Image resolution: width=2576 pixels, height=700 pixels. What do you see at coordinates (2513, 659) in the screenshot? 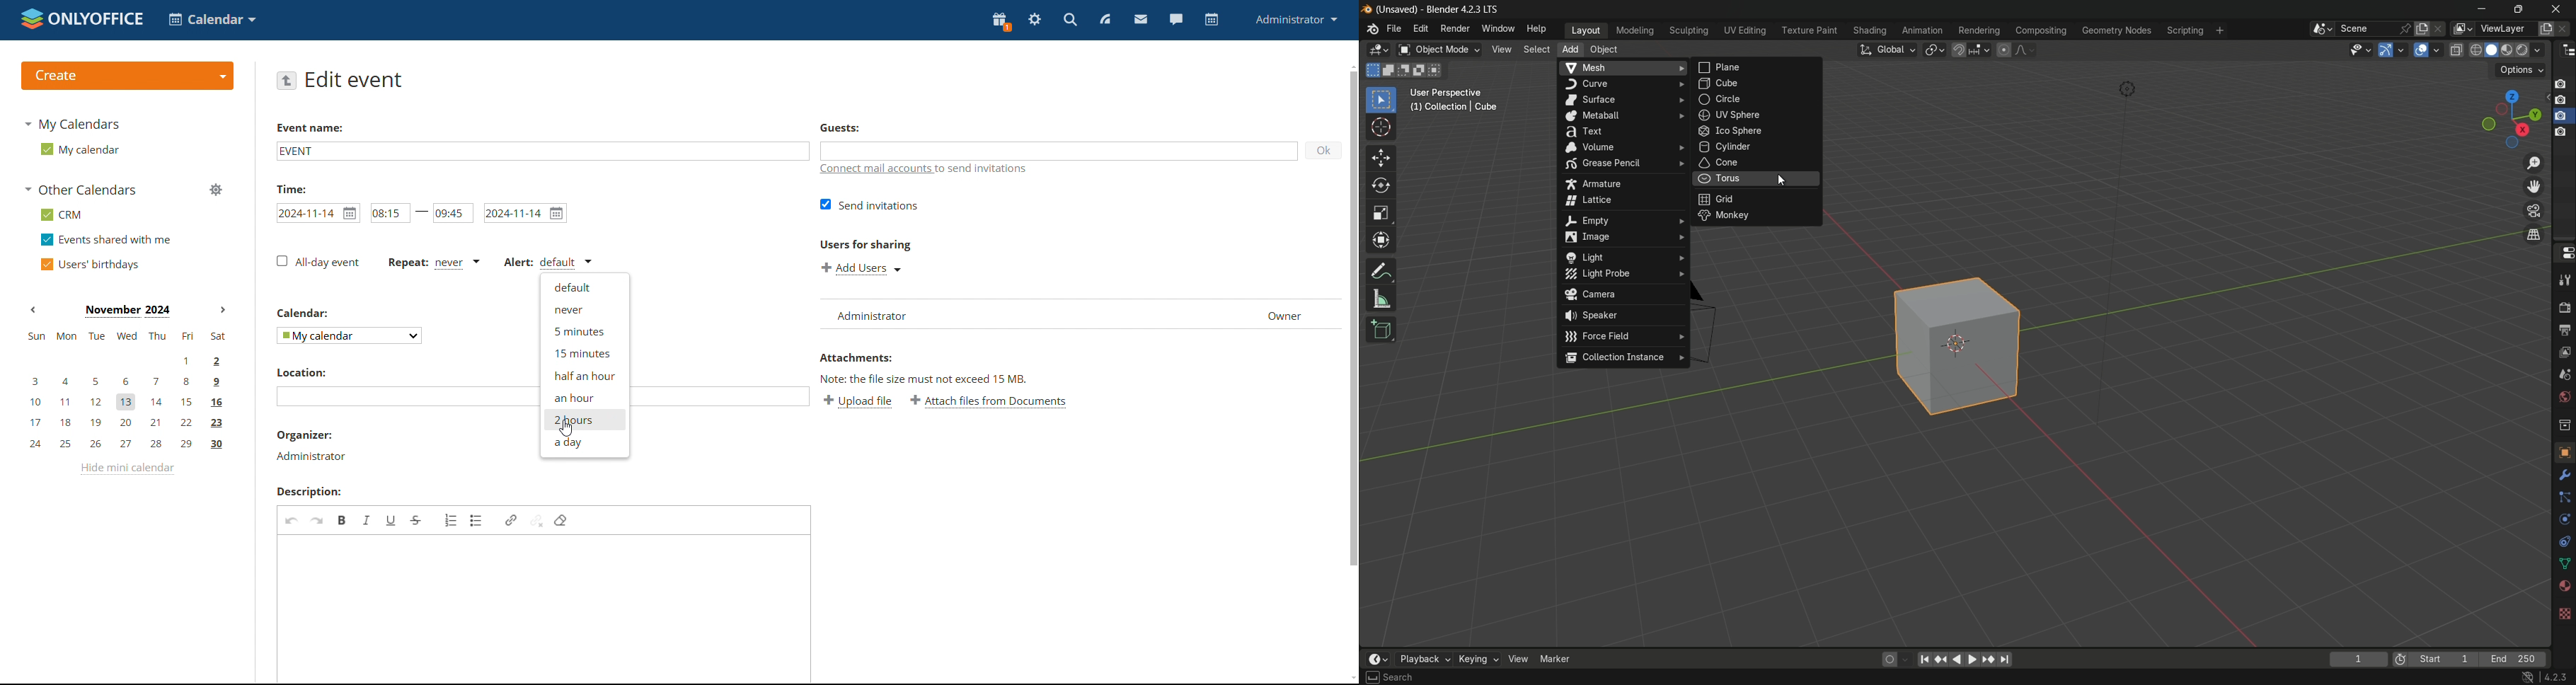
I see `End 250` at bounding box center [2513, 659].